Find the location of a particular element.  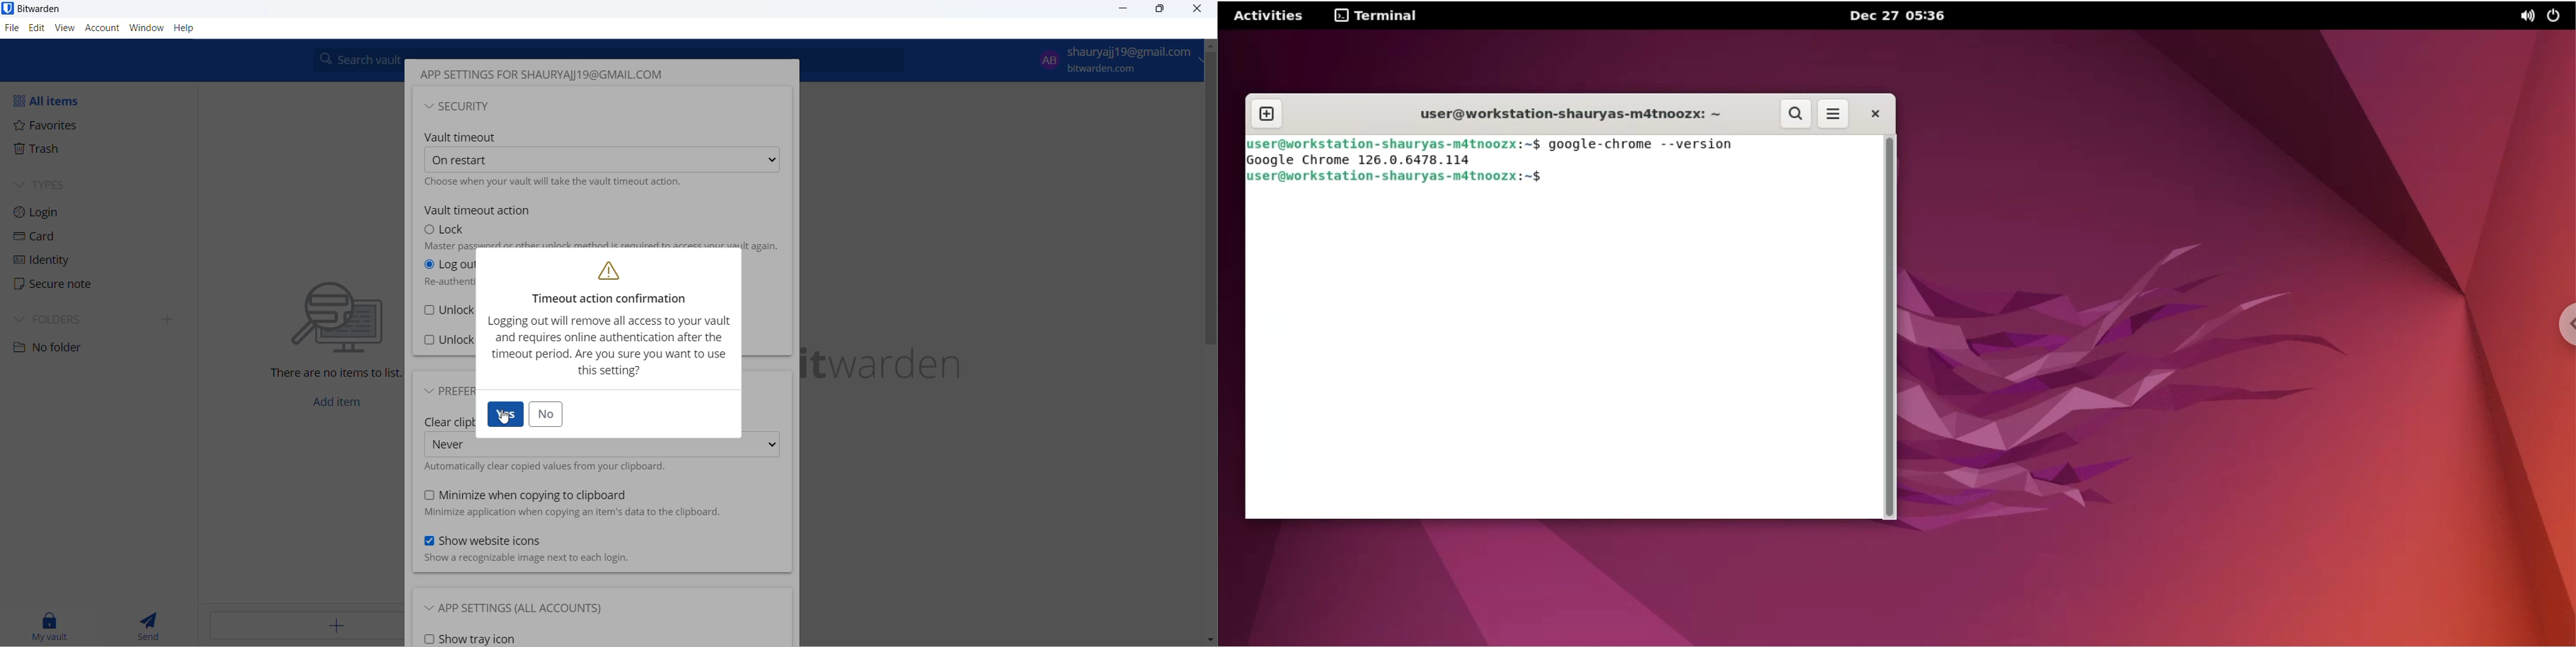

search box is located at coordinates (355, 60).